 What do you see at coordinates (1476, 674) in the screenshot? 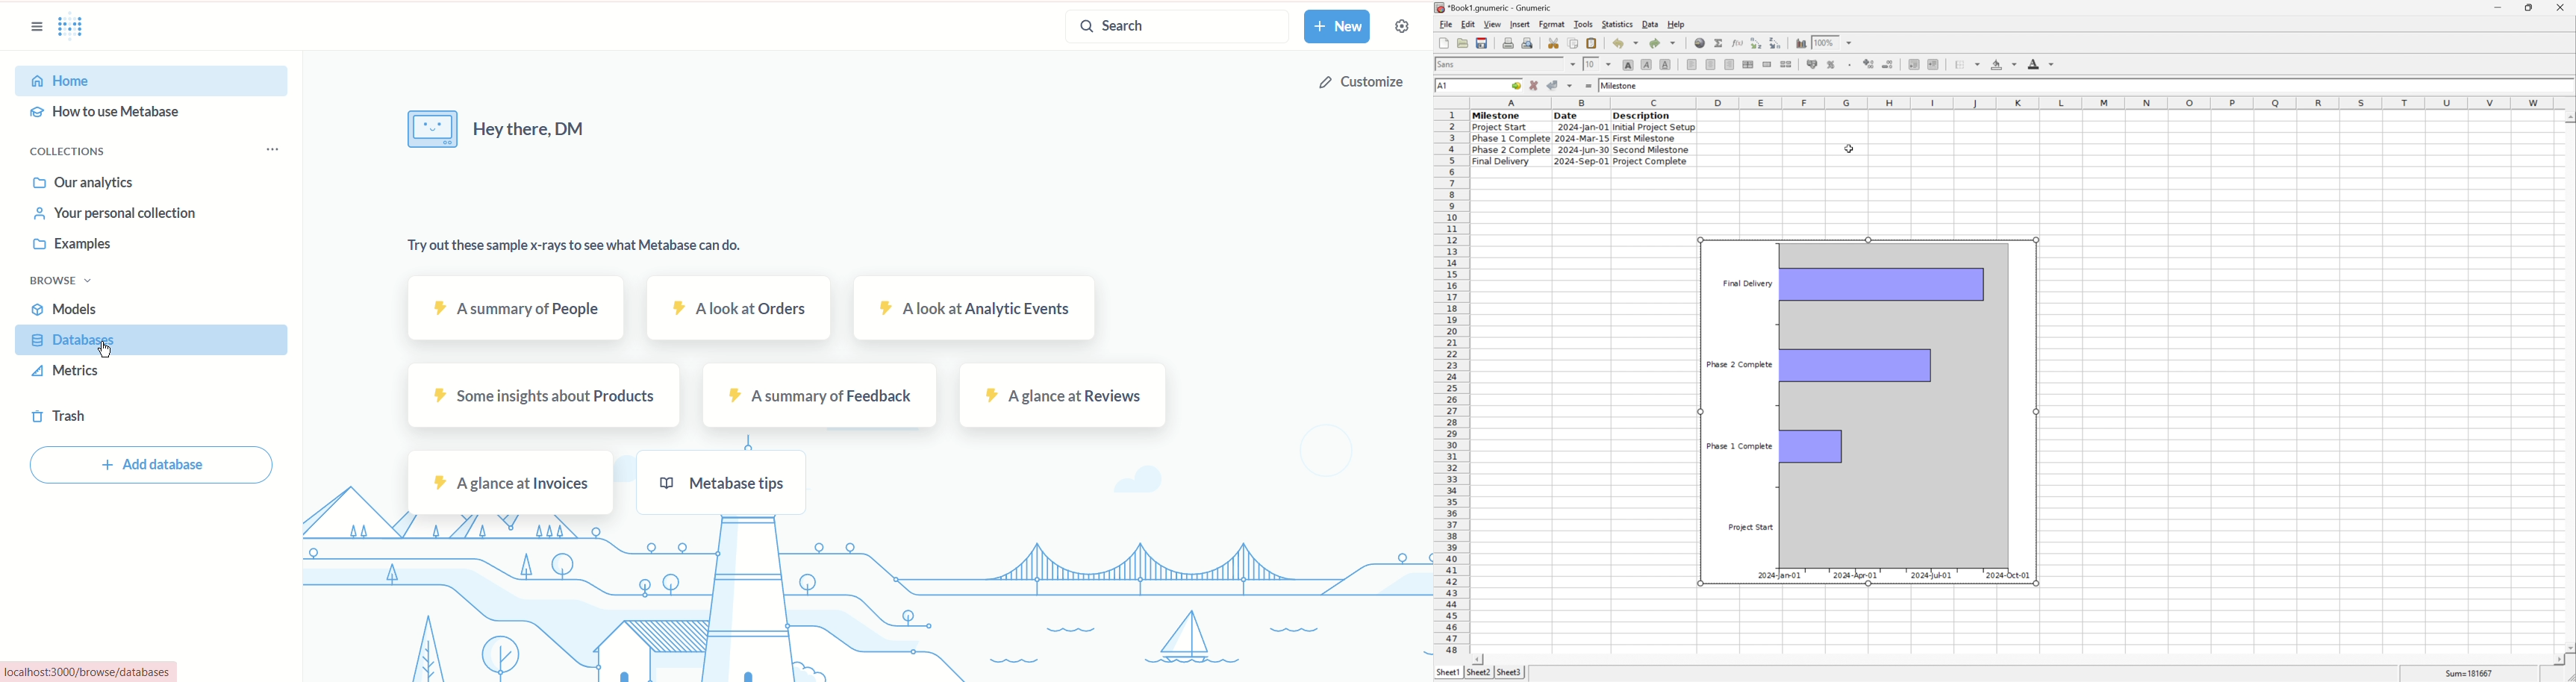
I see `sheet2` at bounding box center [1476, 674].